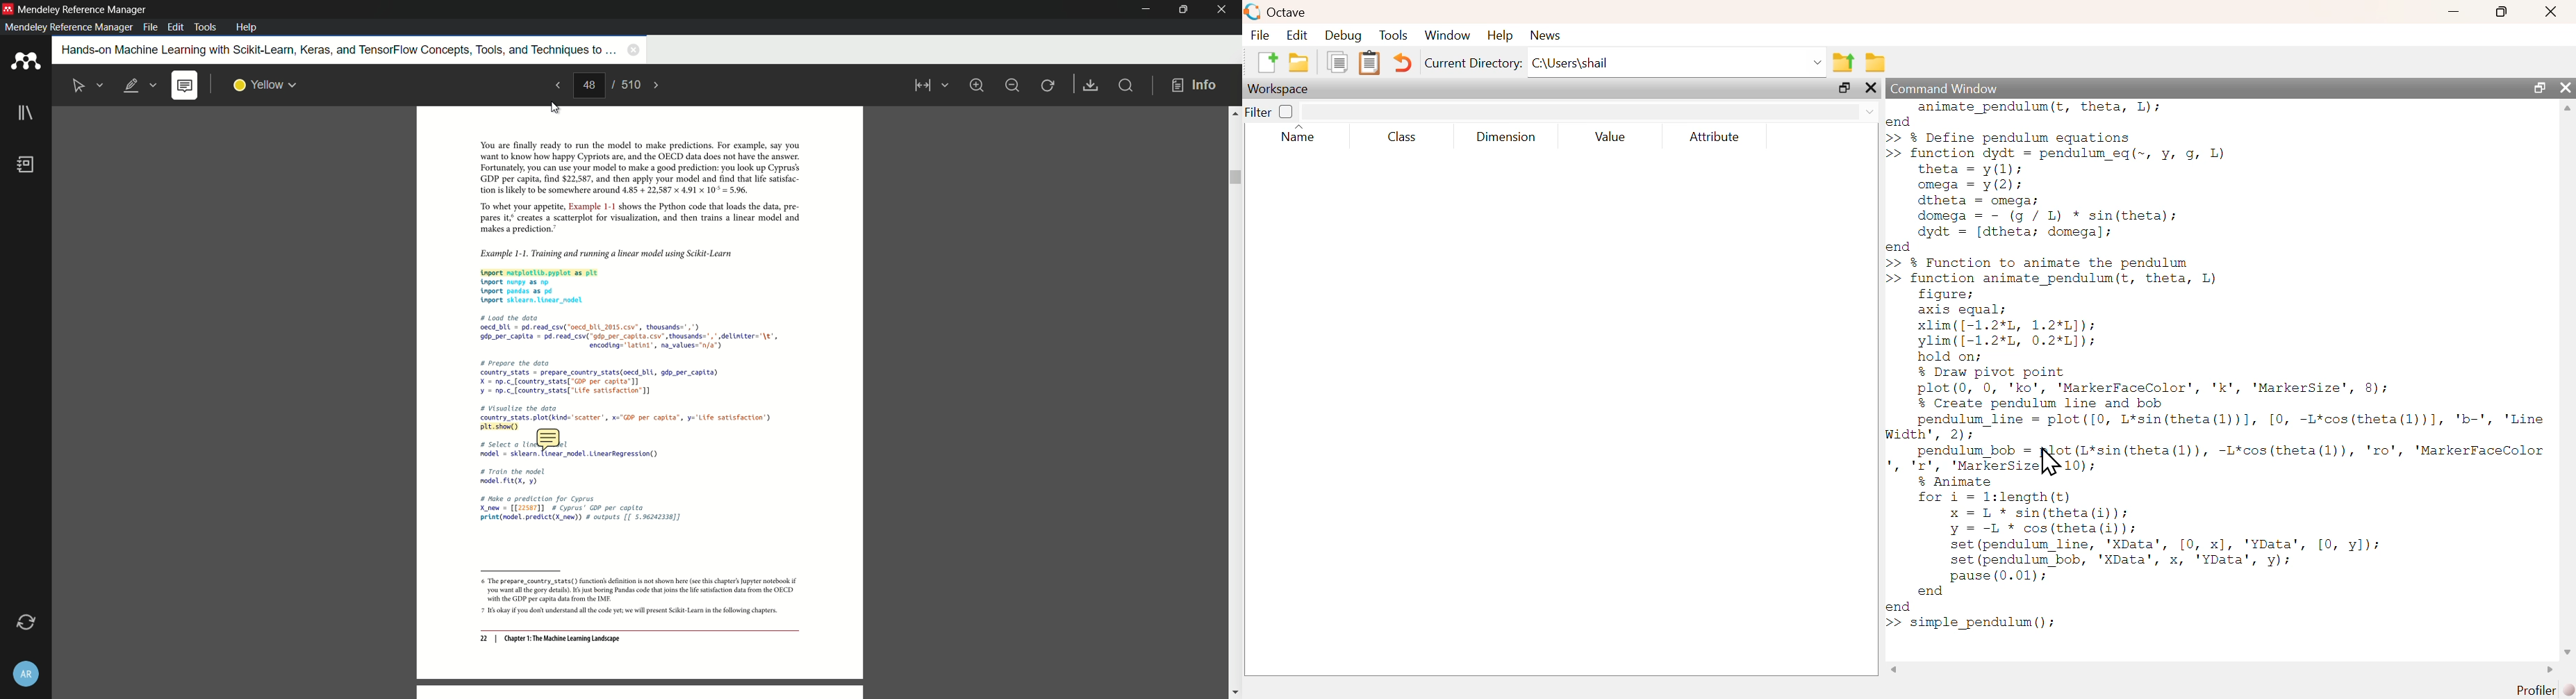 The image size is (2576, 700). Describe the element at coordinates (1181, 9) in the screenshot. I see `maximize` at that location.